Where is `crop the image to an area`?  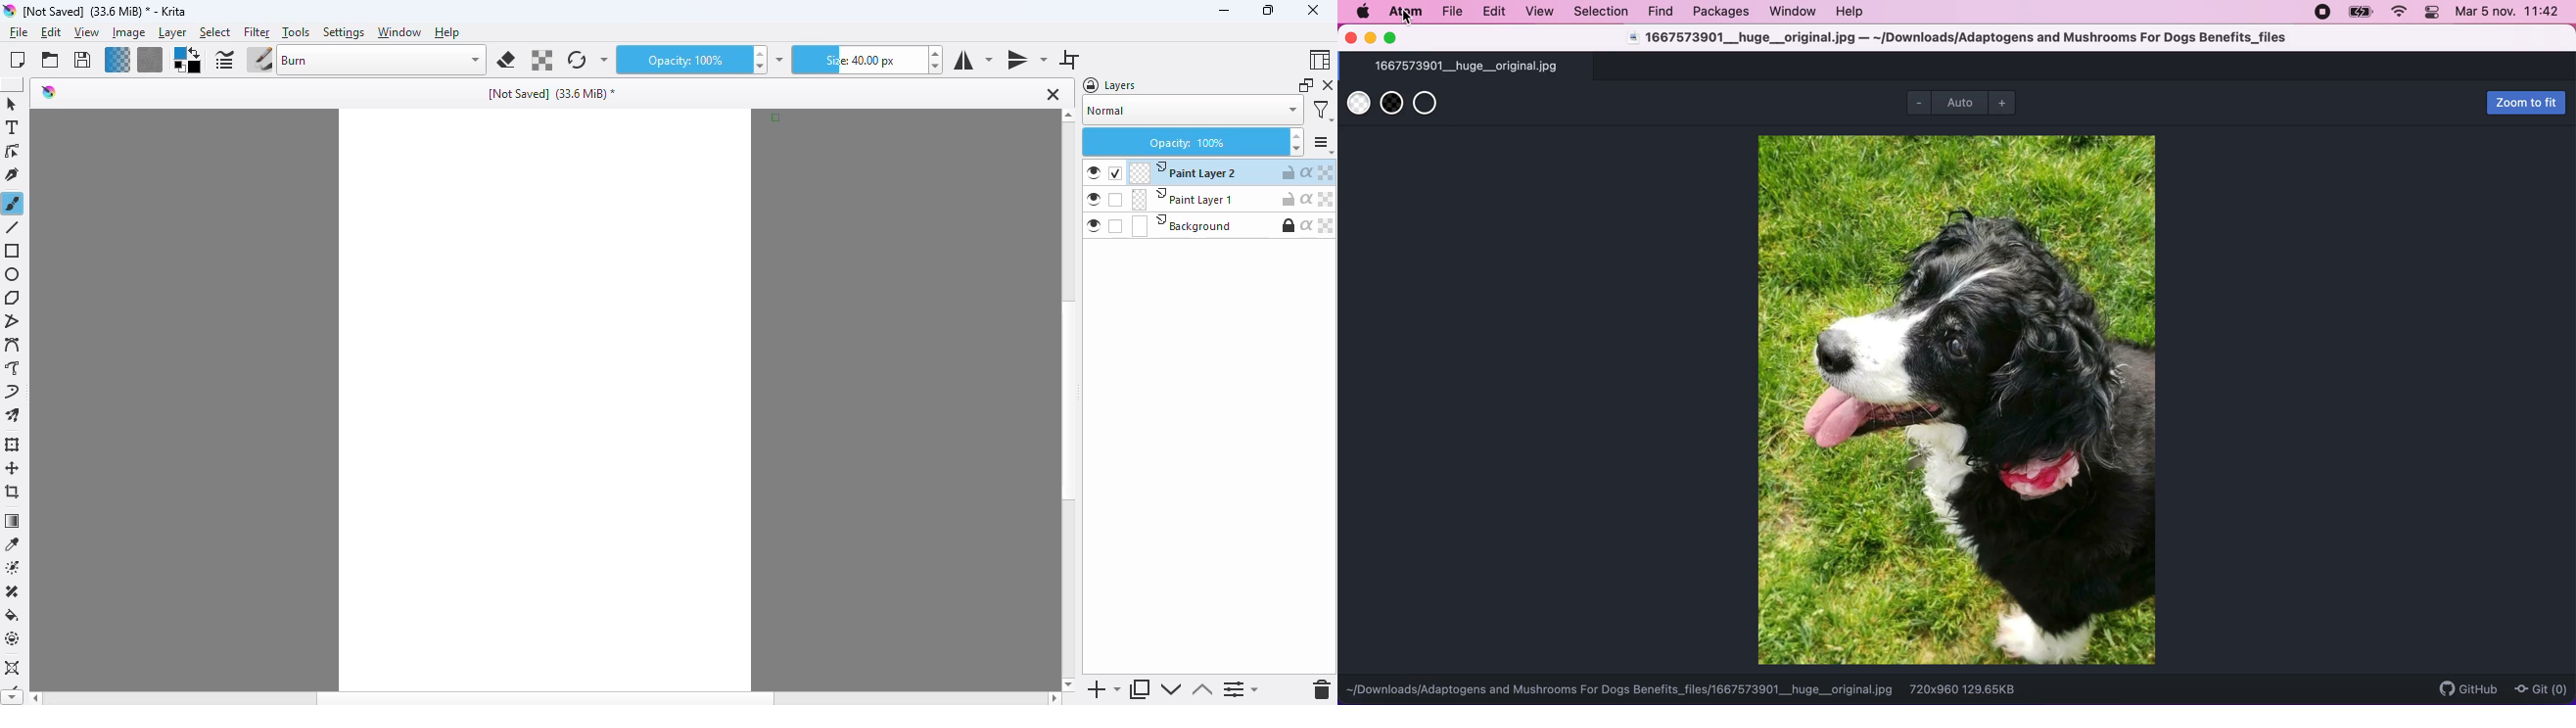 crop the image to an area is located at coordinates (14, 492).